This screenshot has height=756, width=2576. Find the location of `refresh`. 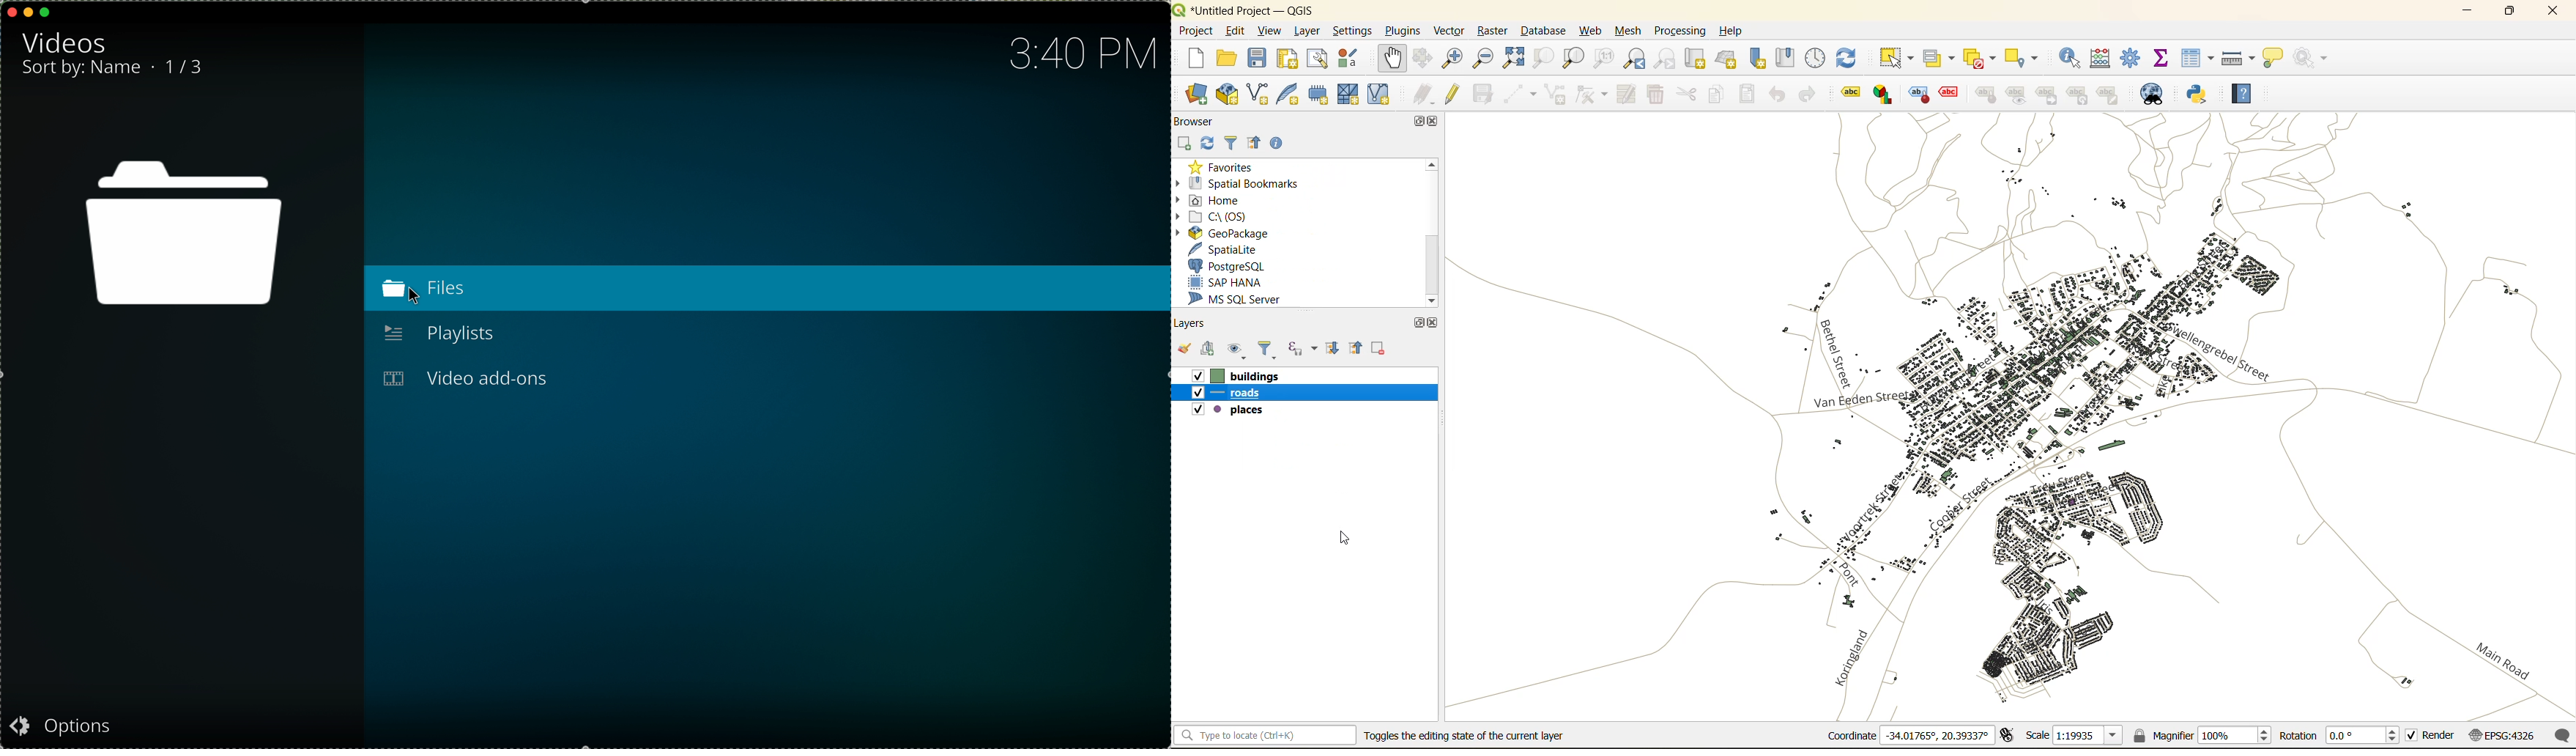

refresh is located at coordinates (1851, 58).